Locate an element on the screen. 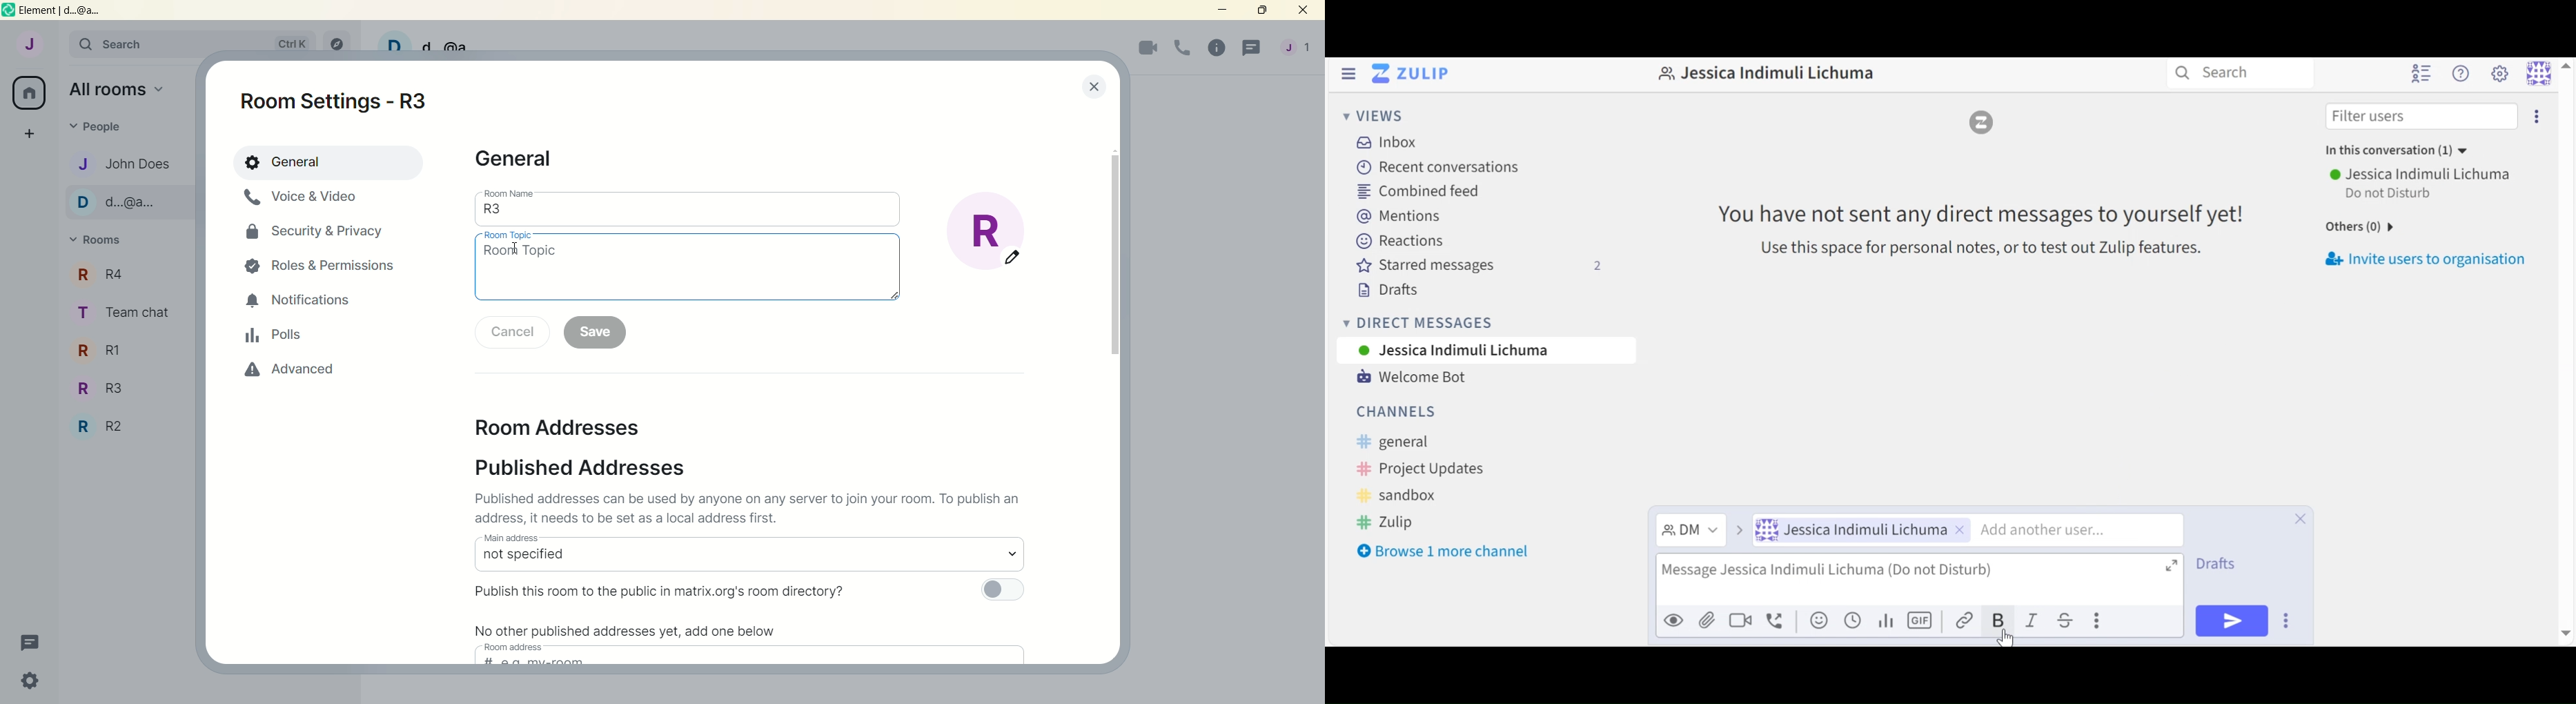 This screenshot has width=2576, height=728. save is located at coordinates (595, 333).